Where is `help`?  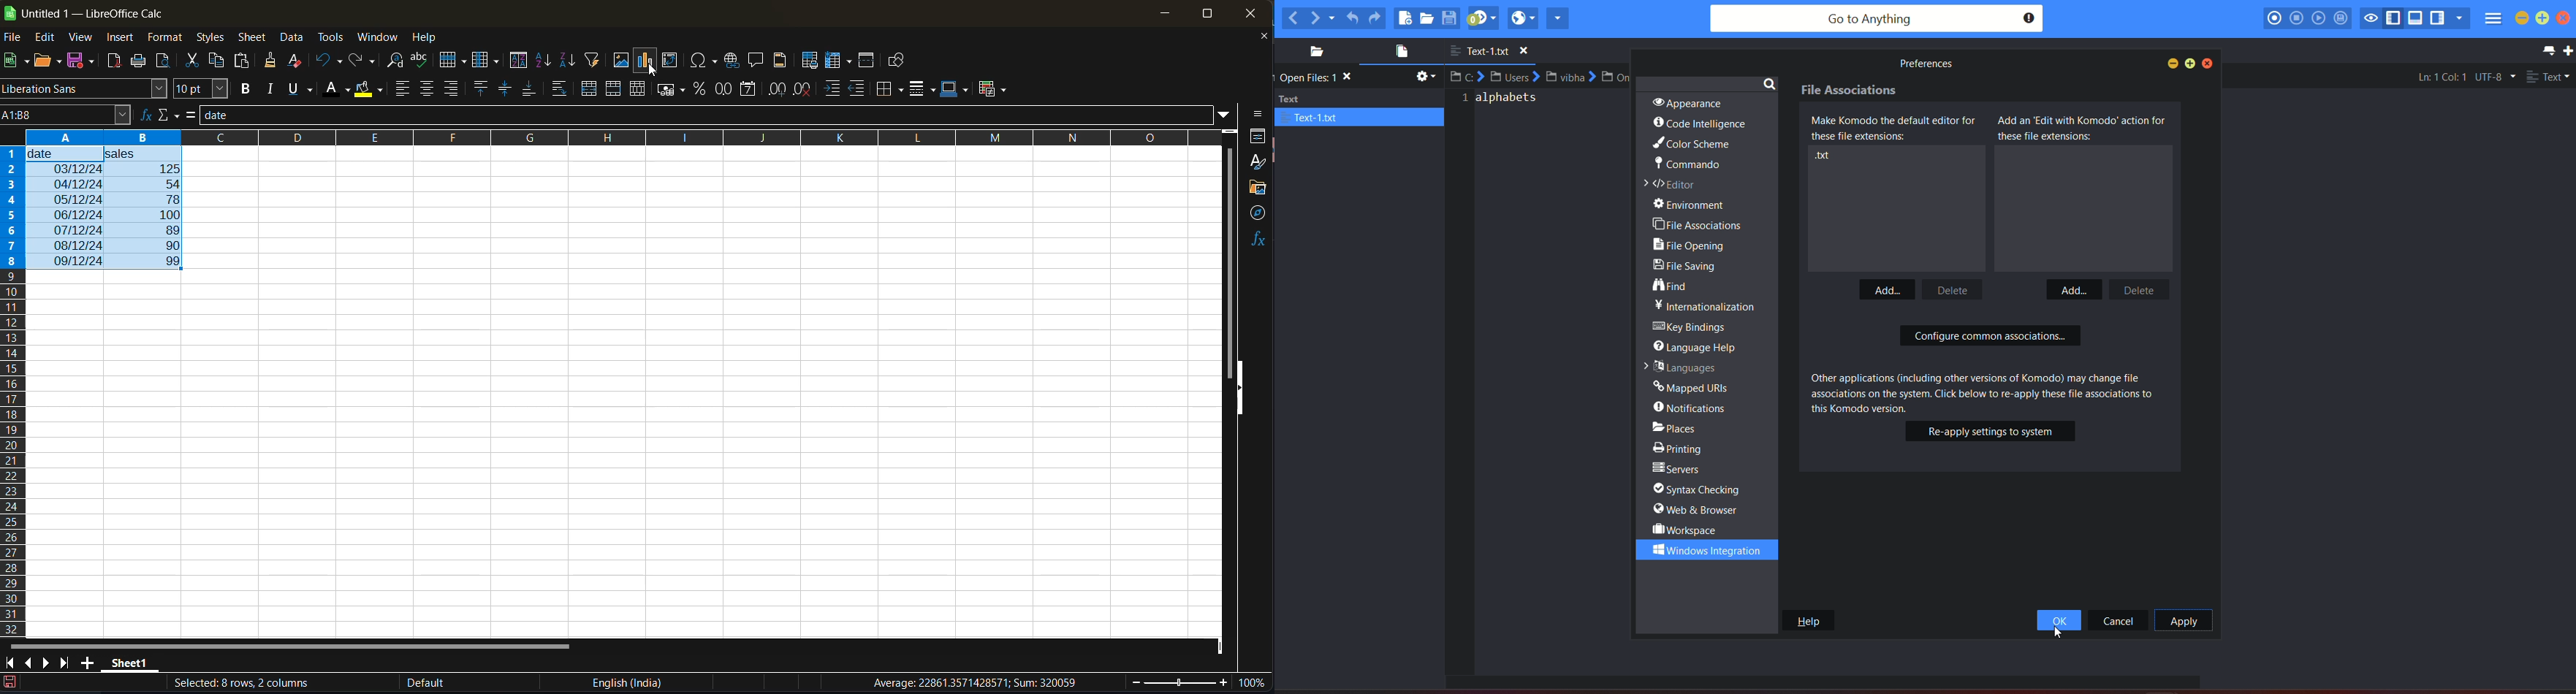 help is located at coordinates (432, 38).